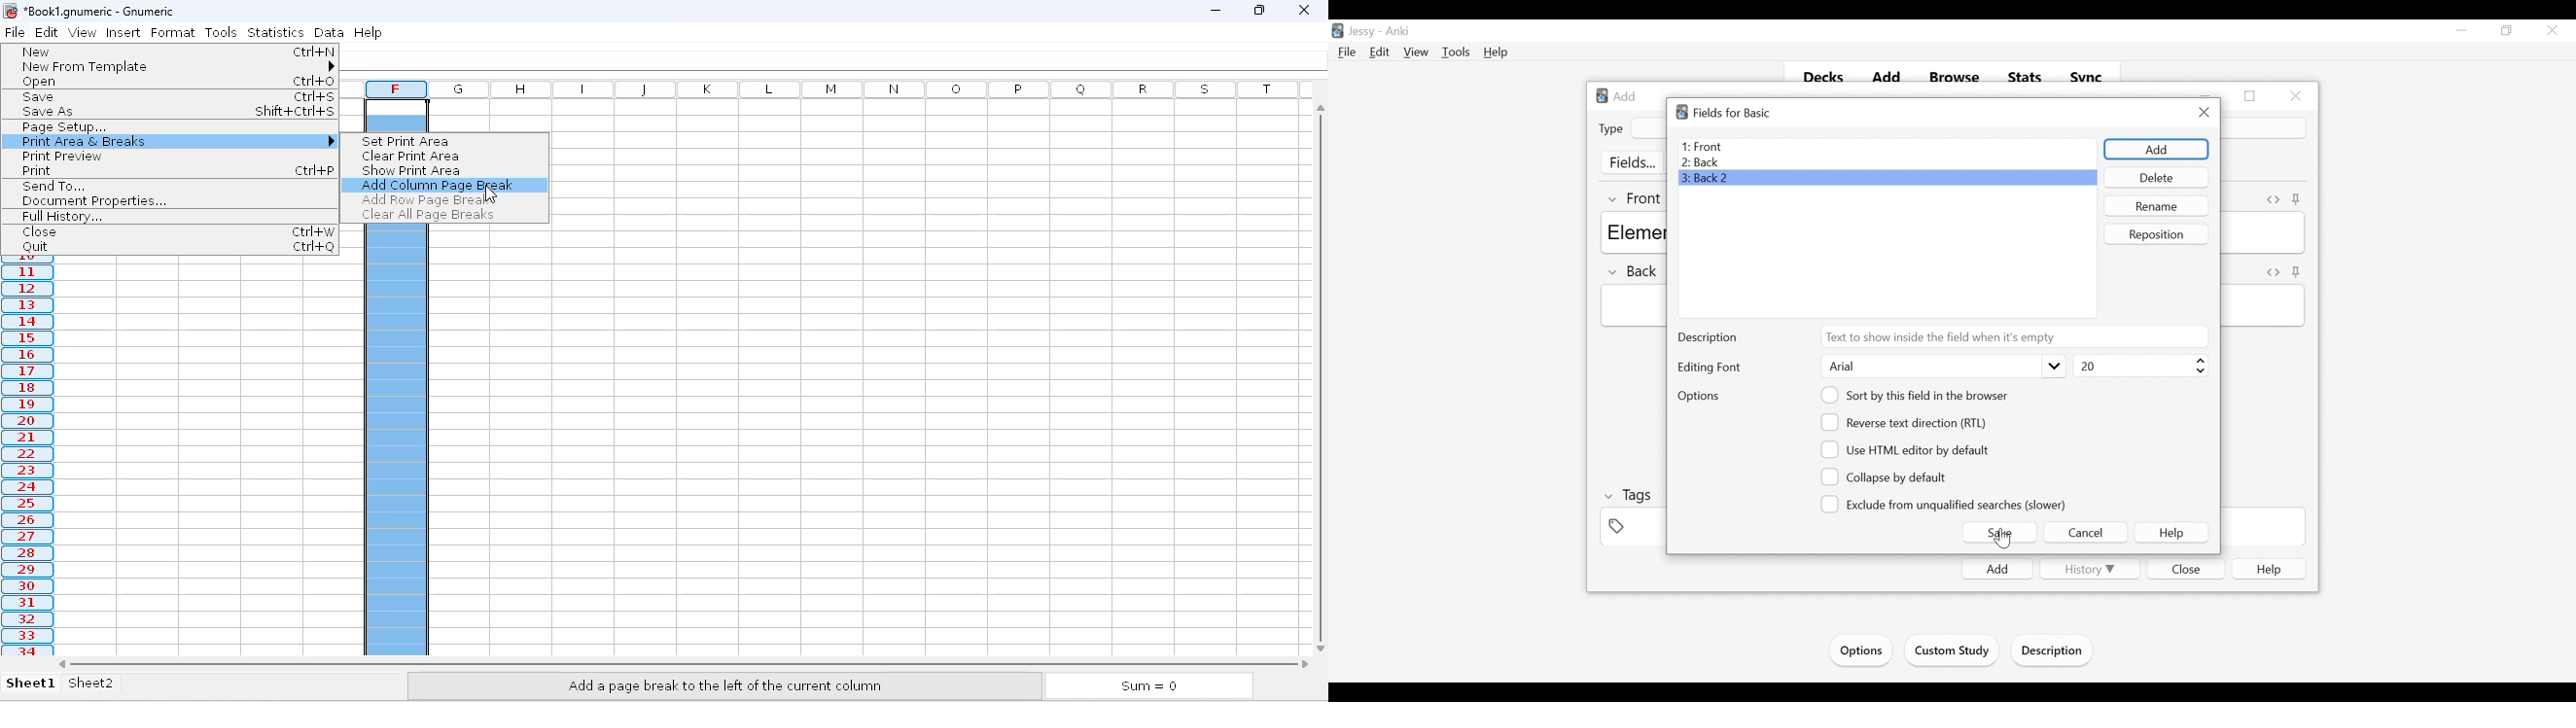 The width and height of the screenshot is (2576, 728). I want to click on View, so click(1417, 53).